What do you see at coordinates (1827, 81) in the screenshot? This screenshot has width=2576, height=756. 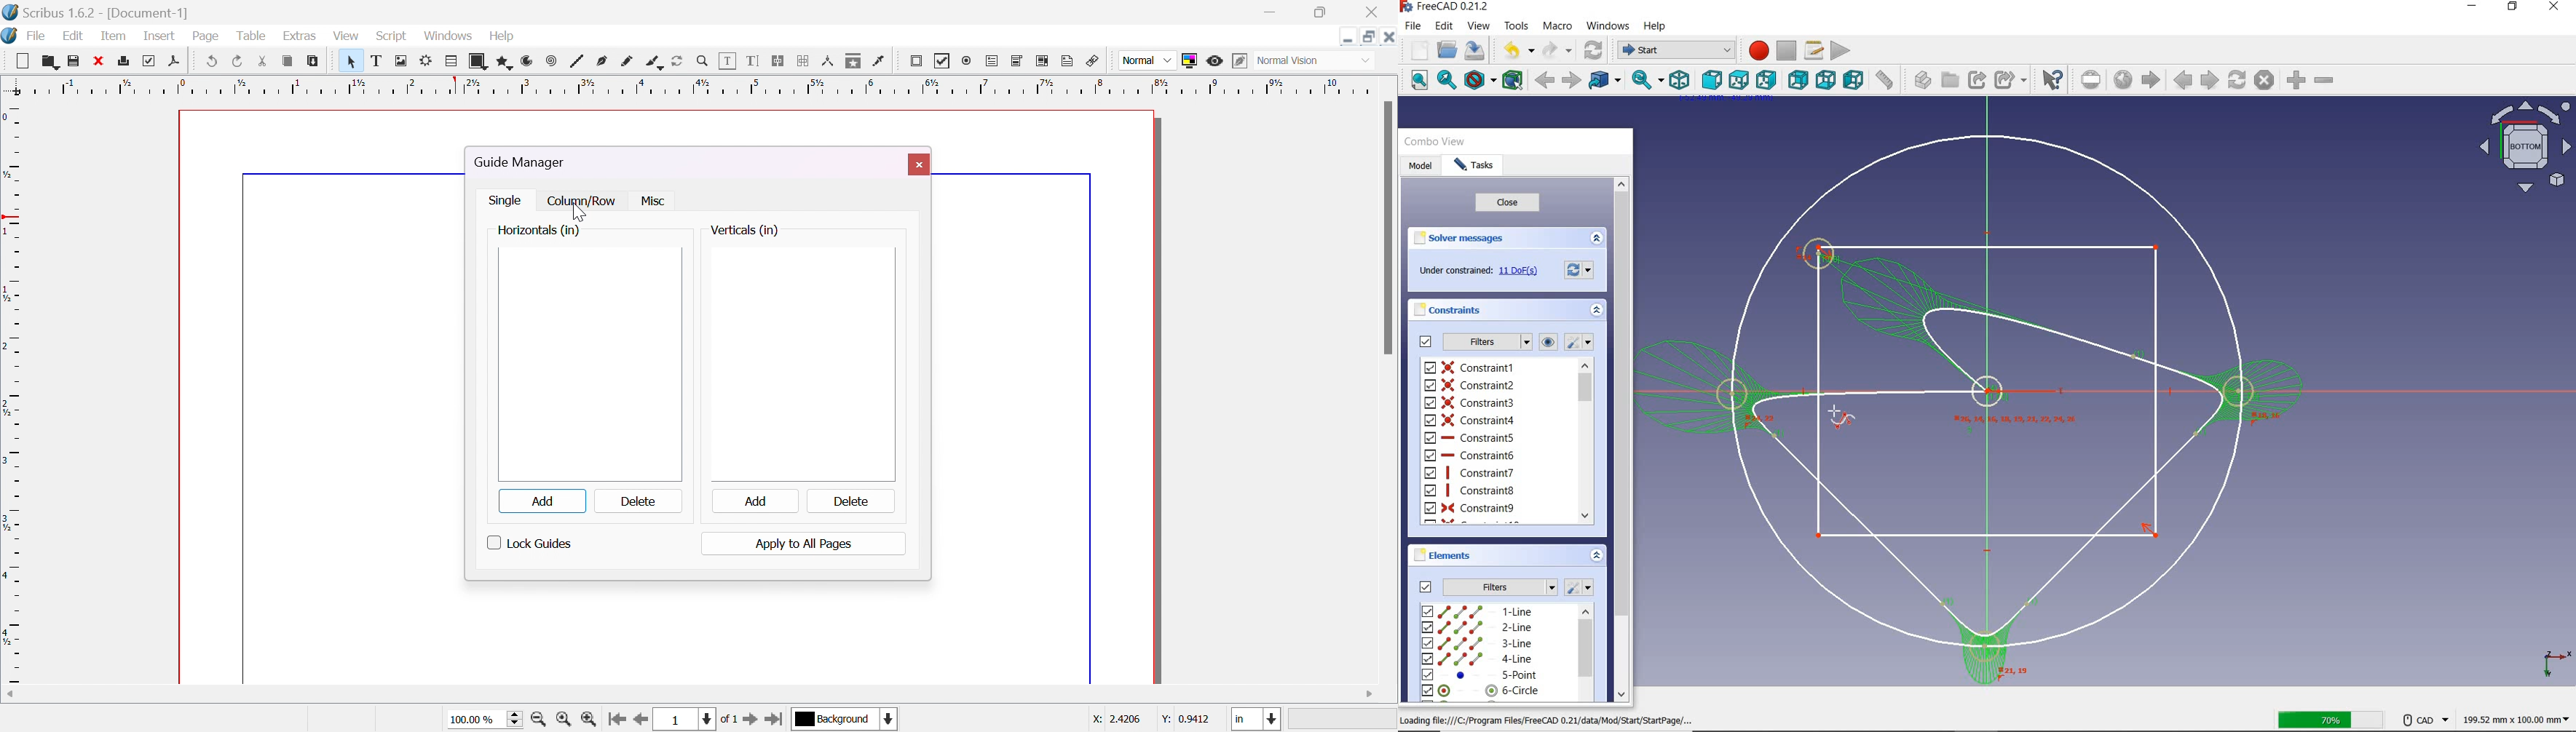 I see `bottom` at bounding box center [1827, 81].